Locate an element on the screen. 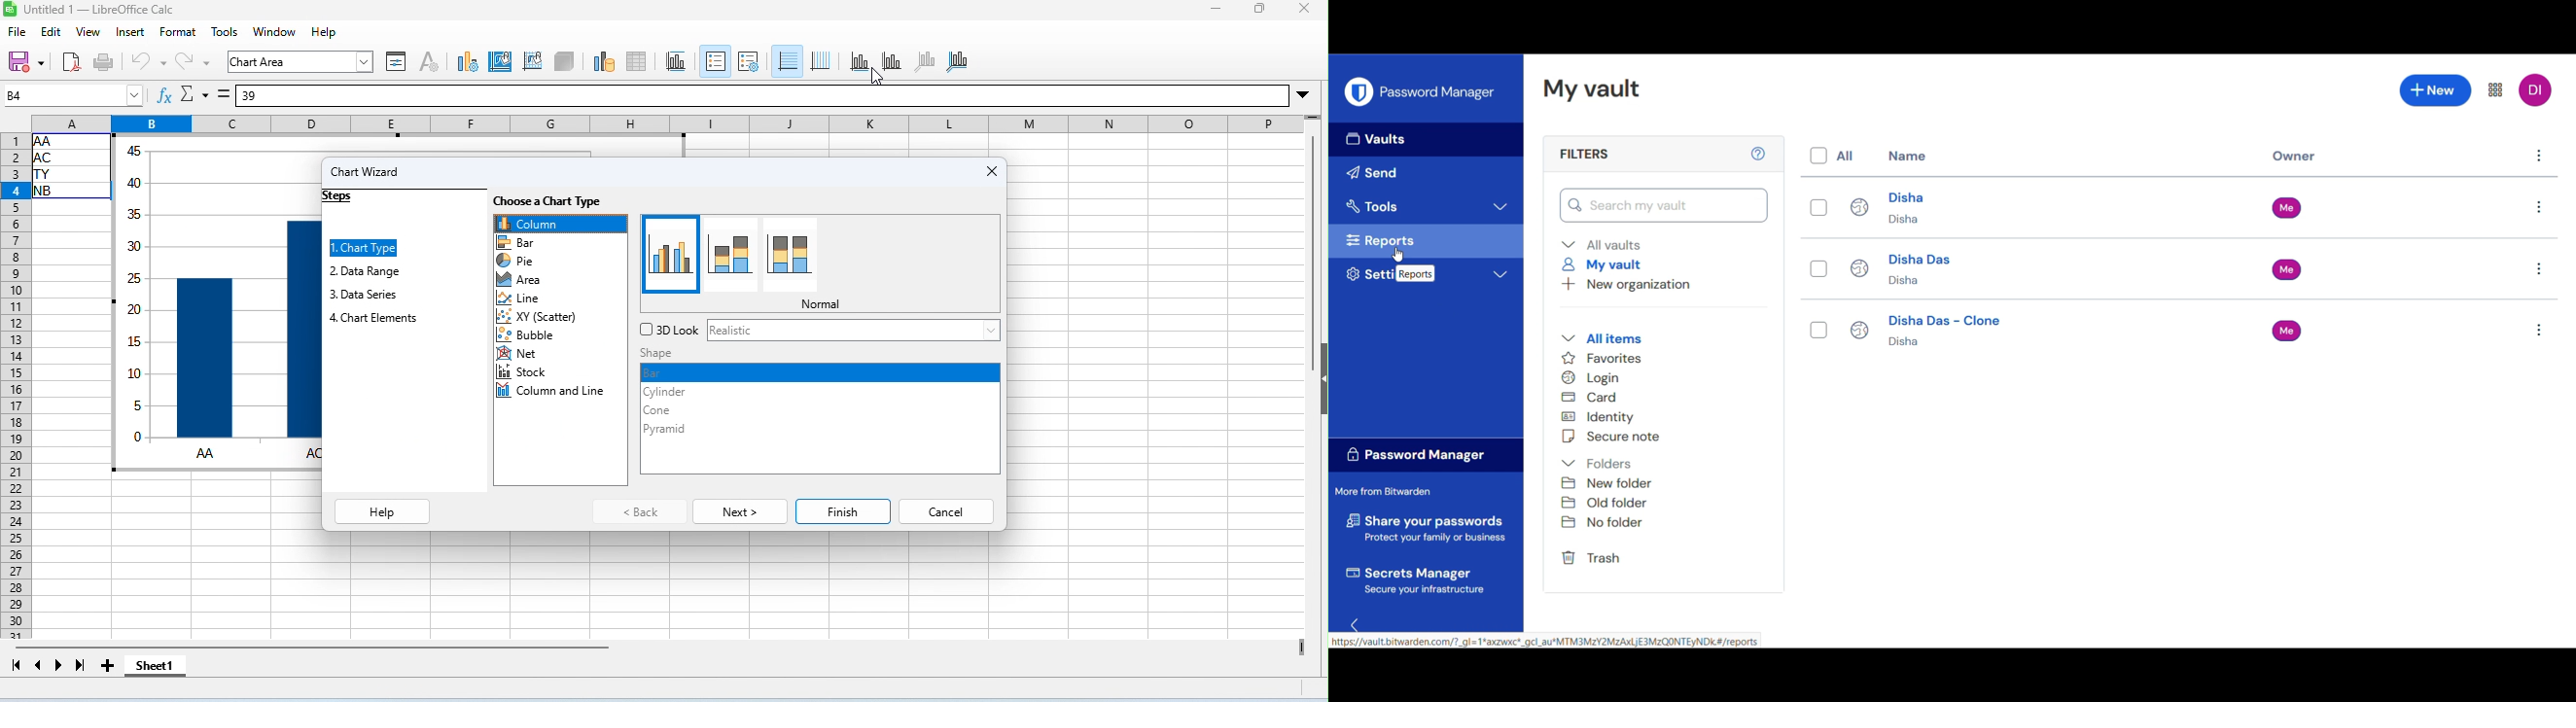  close is located at coordinates (1302, 9).